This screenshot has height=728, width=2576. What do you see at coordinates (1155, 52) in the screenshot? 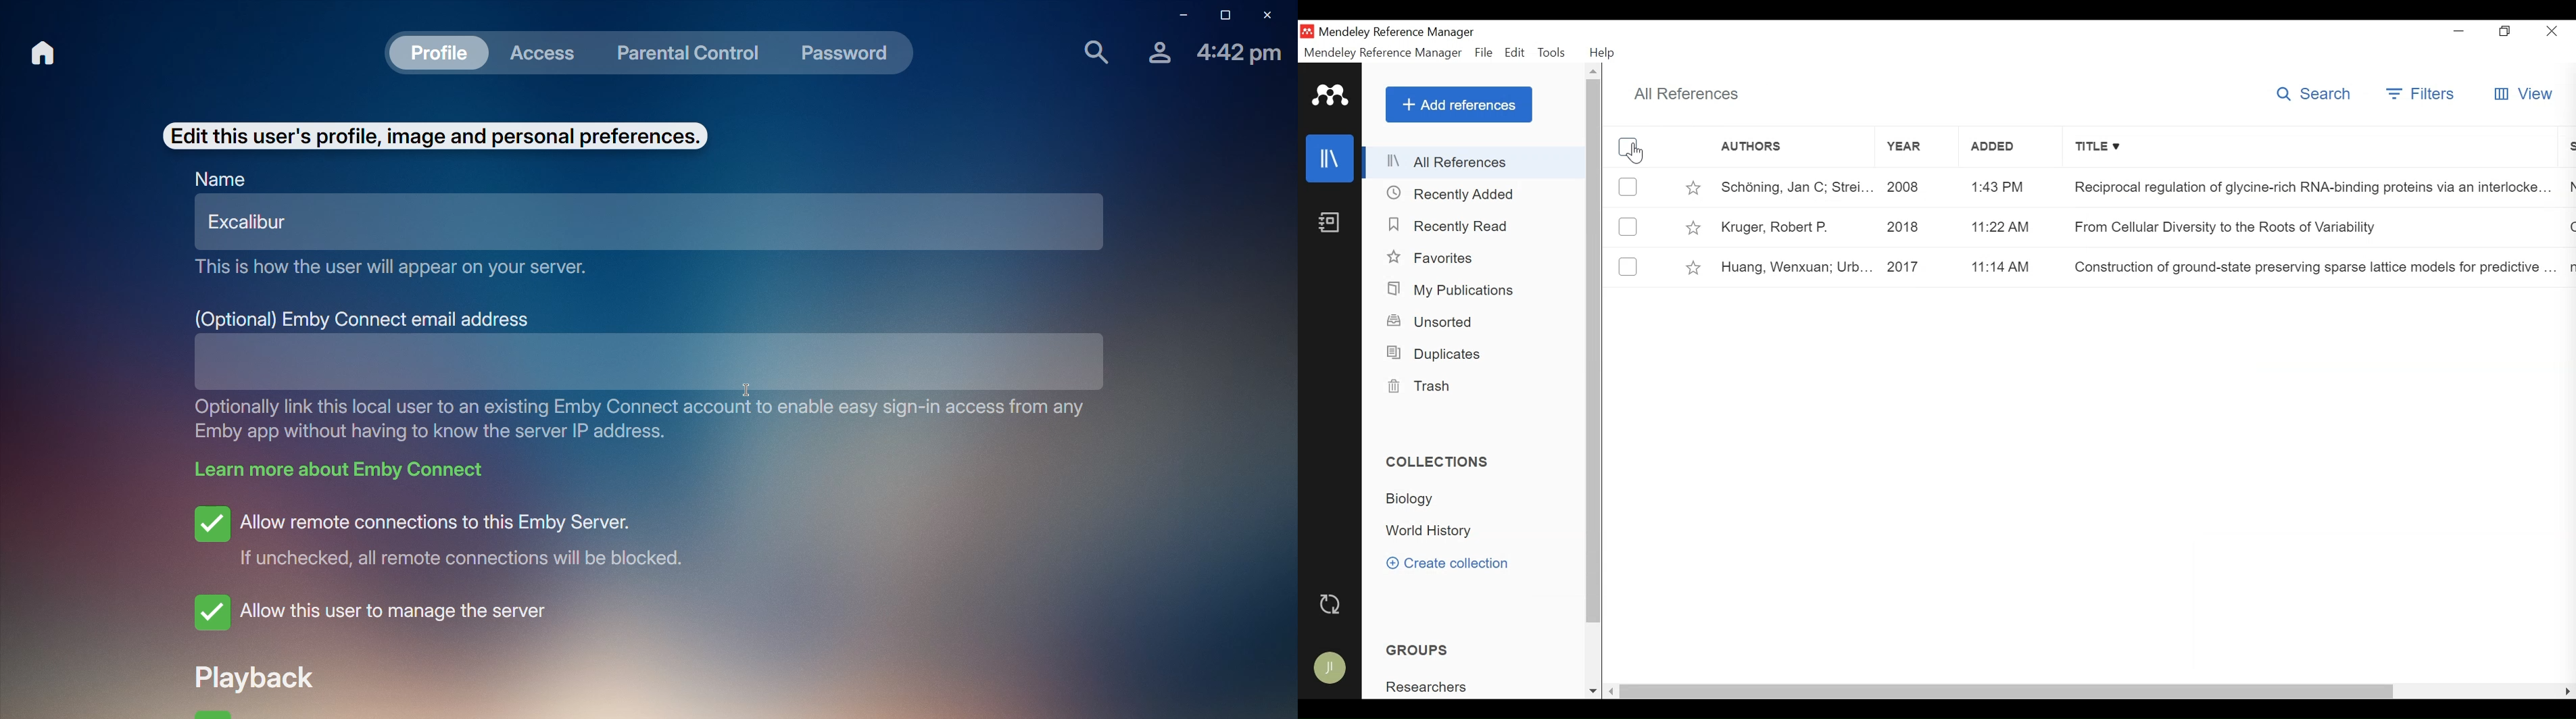
I see `Profile` at bounding box center [1155, 52].